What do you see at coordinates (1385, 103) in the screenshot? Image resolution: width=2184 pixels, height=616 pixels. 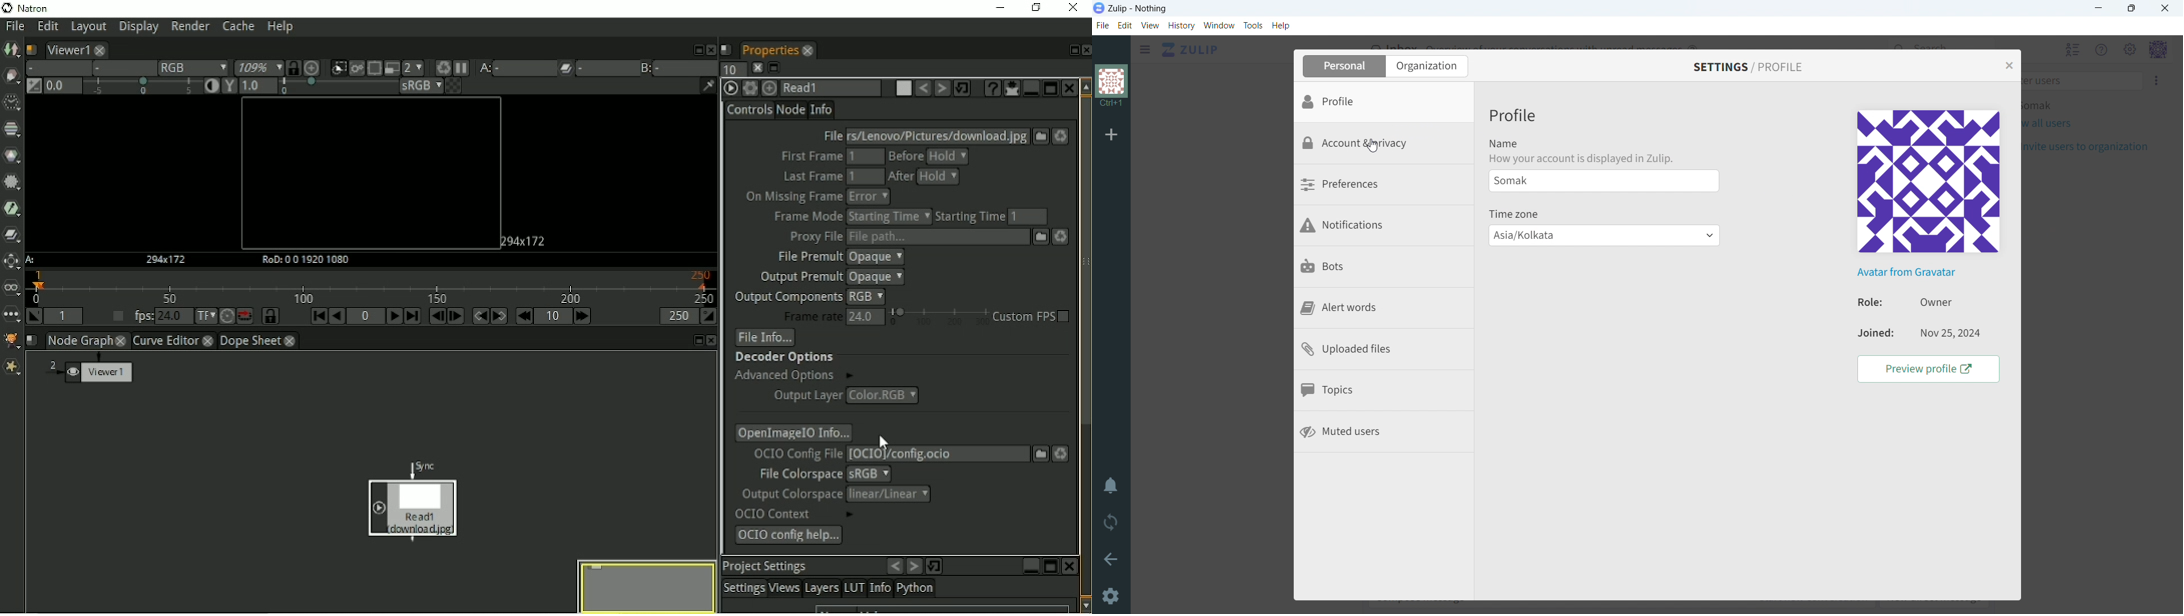 I see `profile` at bounding box center [1385, 103].